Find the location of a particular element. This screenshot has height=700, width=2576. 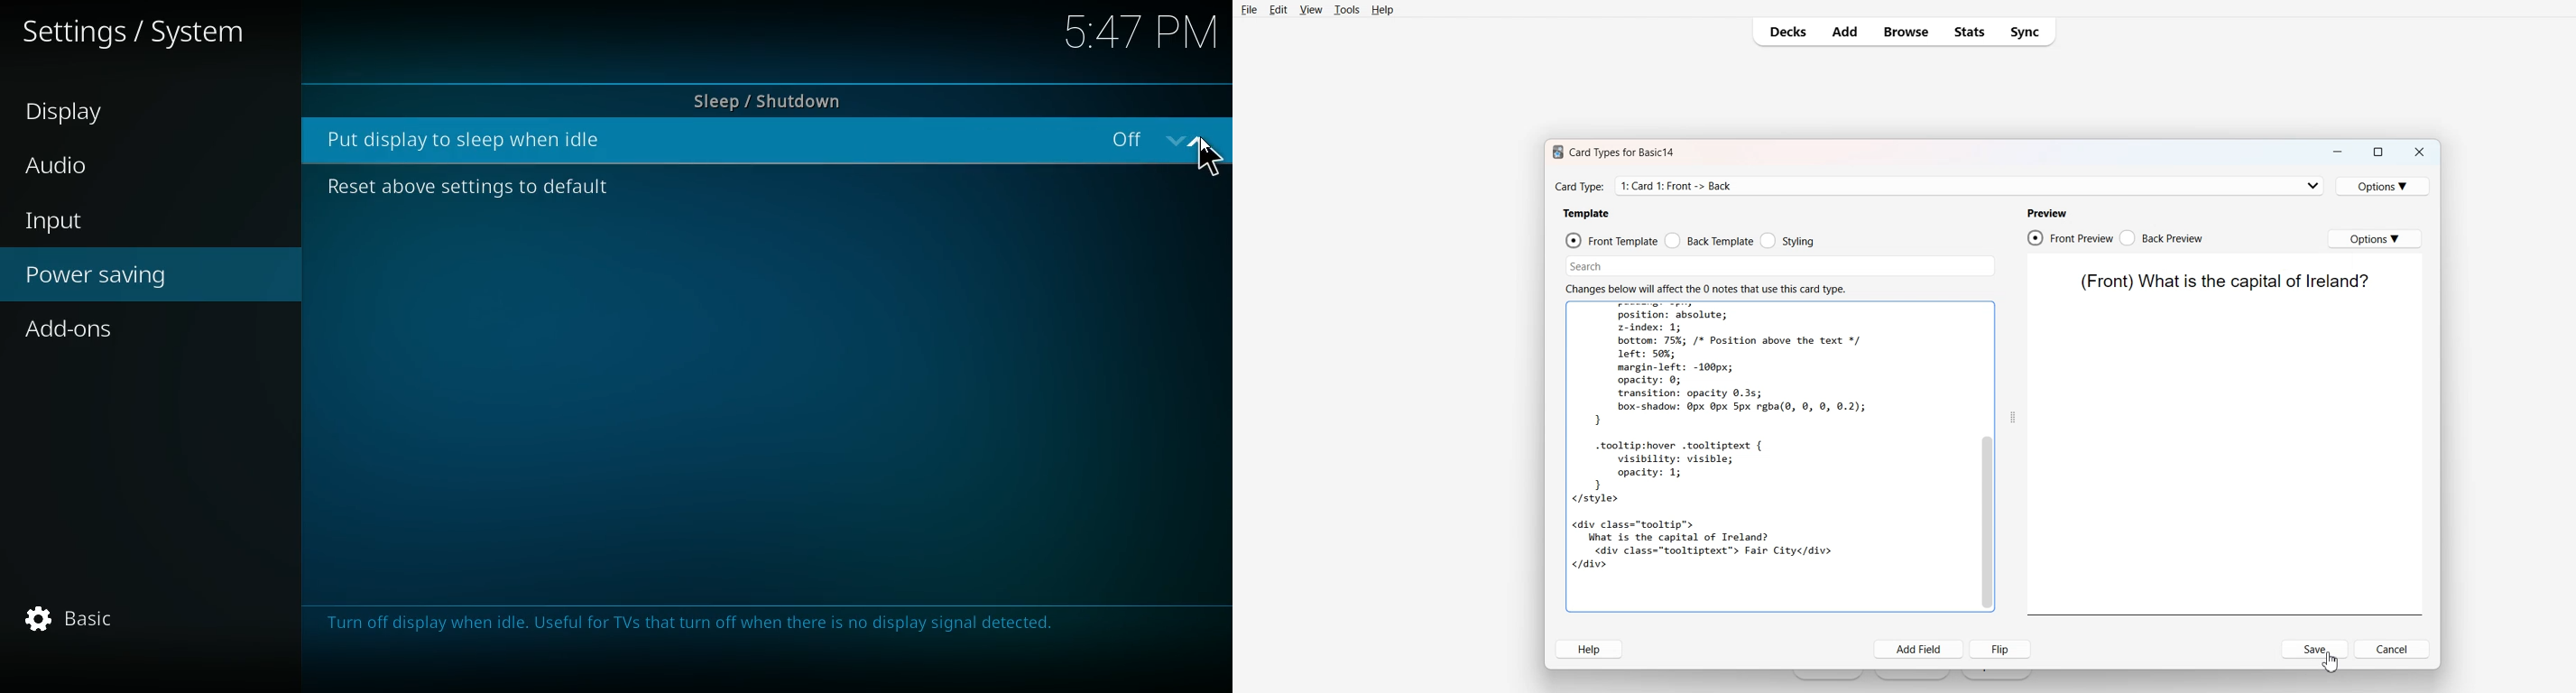

Get Started is located at coordinates (1829, 676).